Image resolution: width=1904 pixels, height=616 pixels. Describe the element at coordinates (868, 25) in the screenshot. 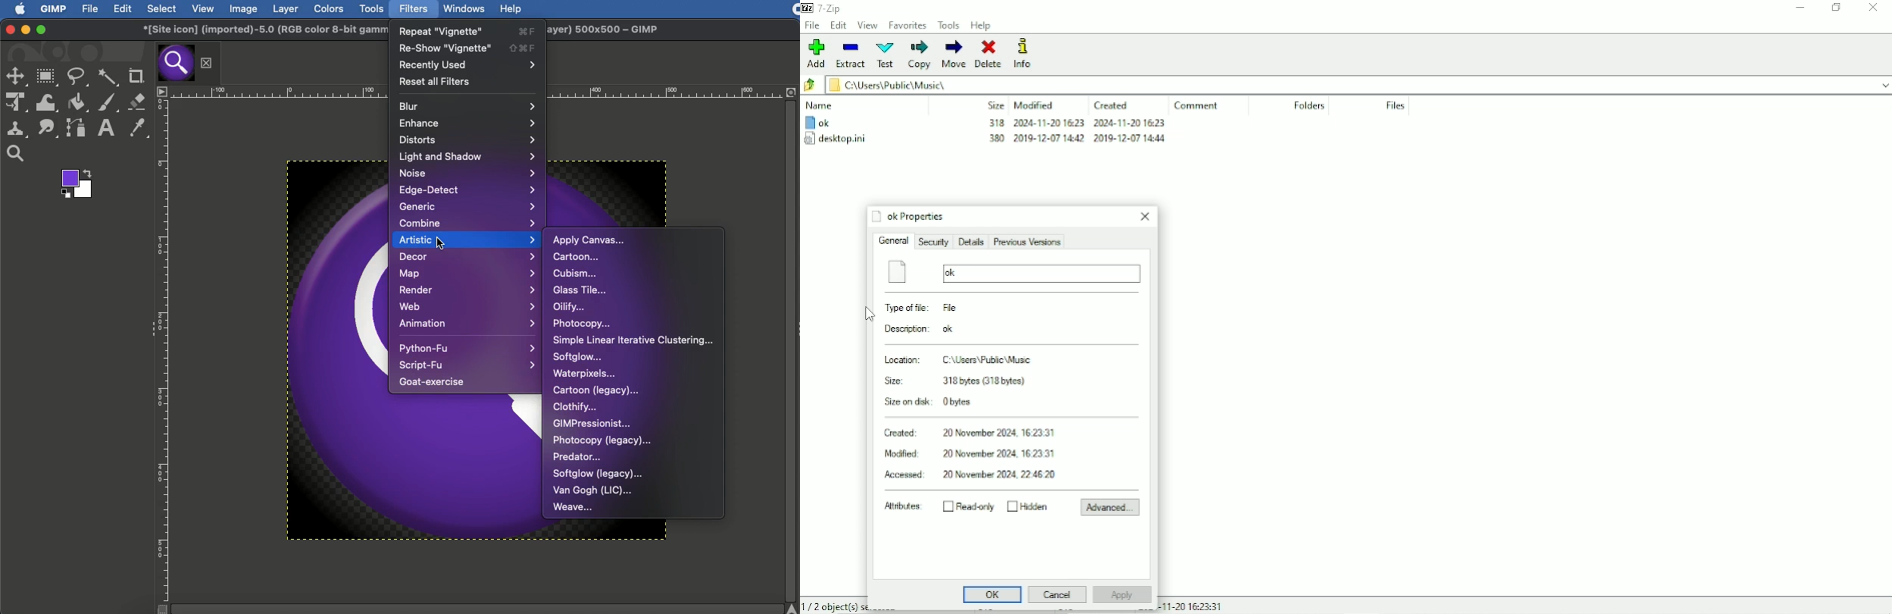

I see `View` at that location.